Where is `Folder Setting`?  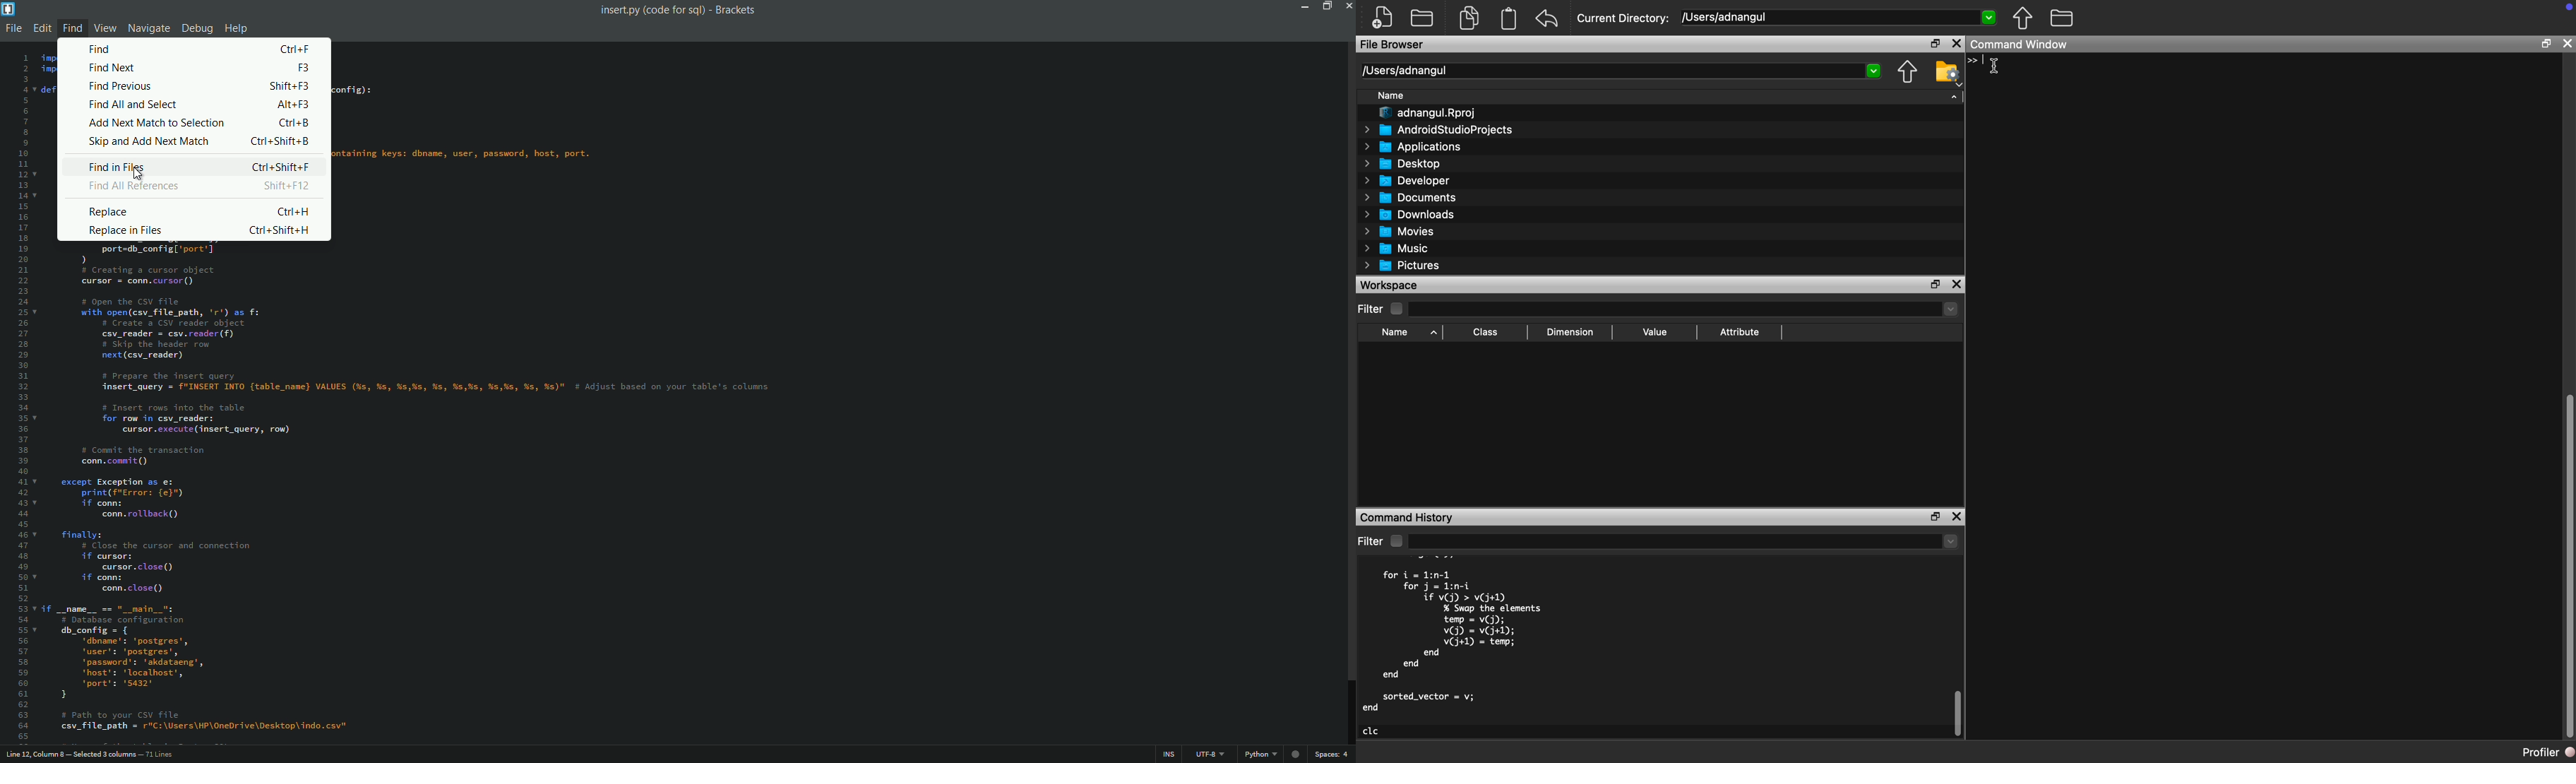
Folder Setting is located at coordinates (1948, 73).